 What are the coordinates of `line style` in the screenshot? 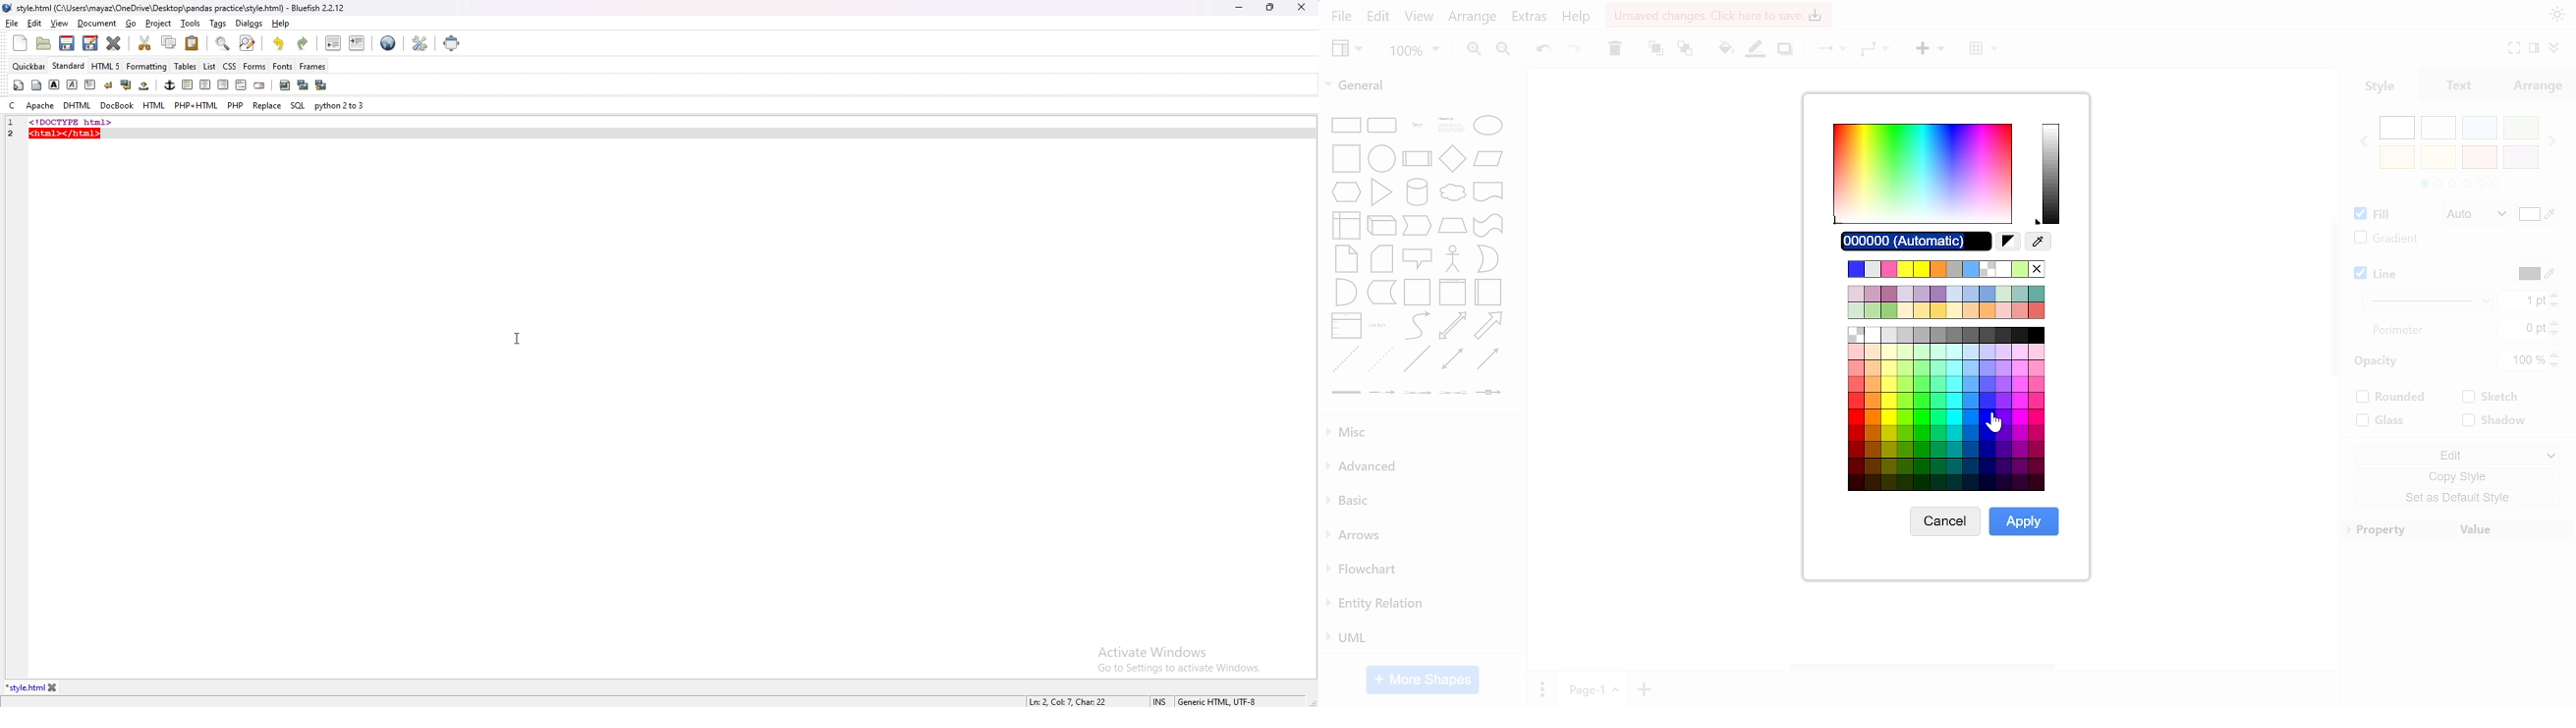 It's located at (2430, 299).